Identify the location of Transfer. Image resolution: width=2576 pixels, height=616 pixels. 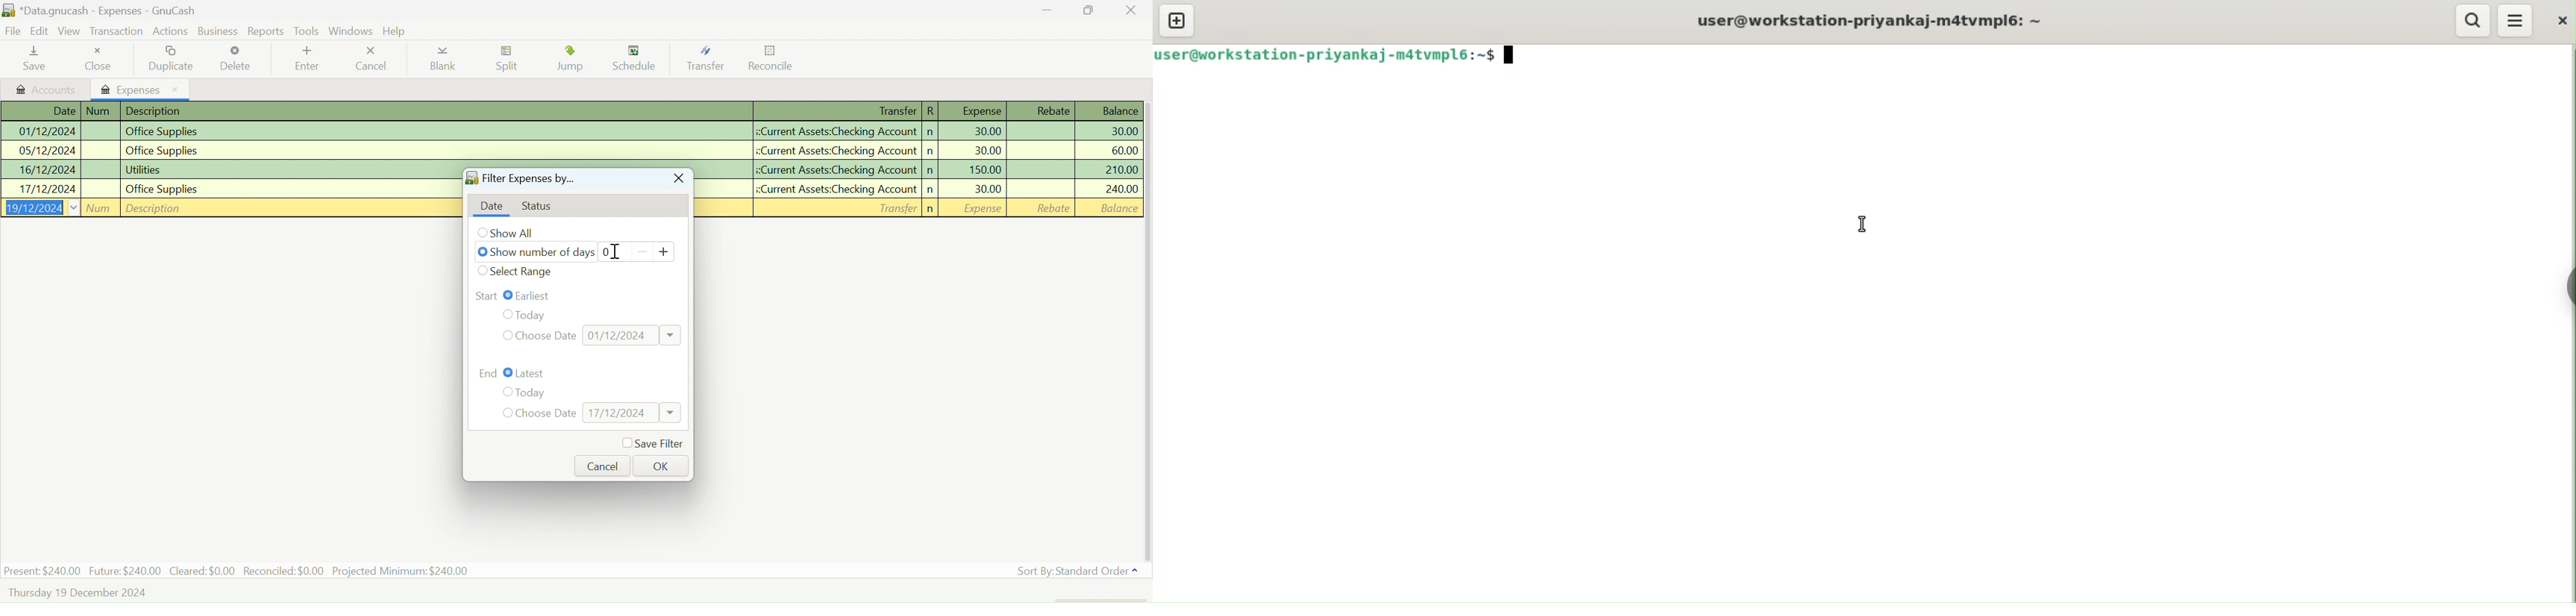
(710, 59).